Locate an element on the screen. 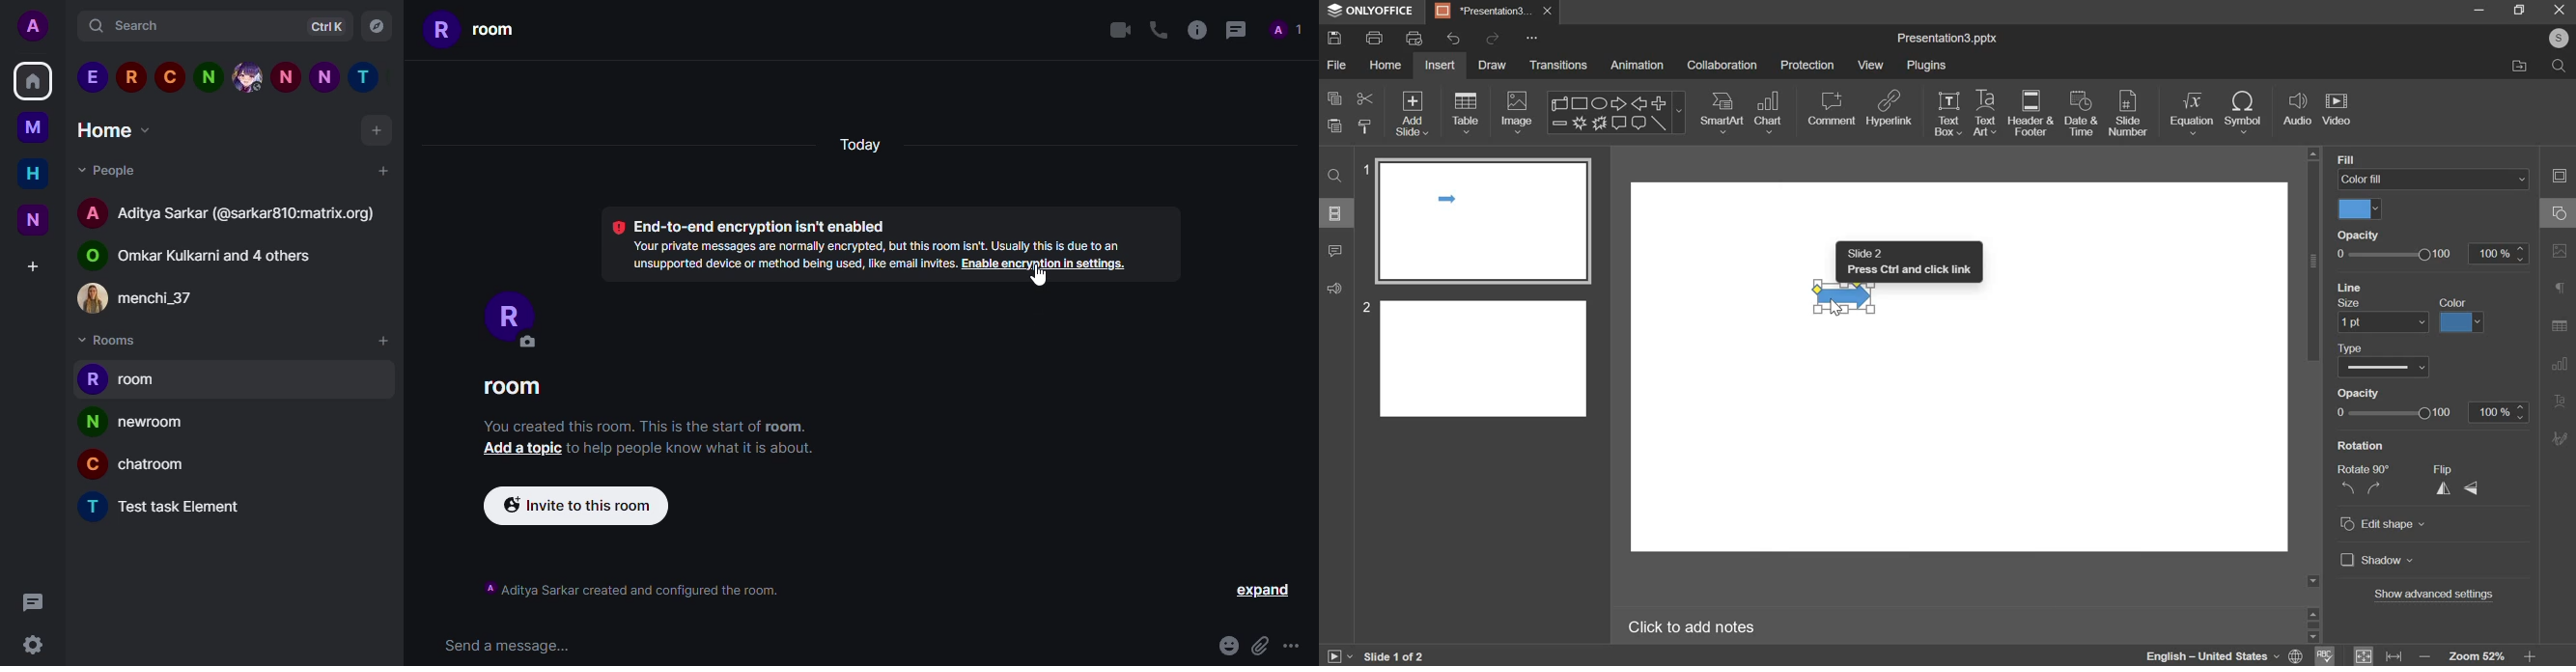 This screenshot has width=2576, height=672. image is located at coordinates (1516, 113).